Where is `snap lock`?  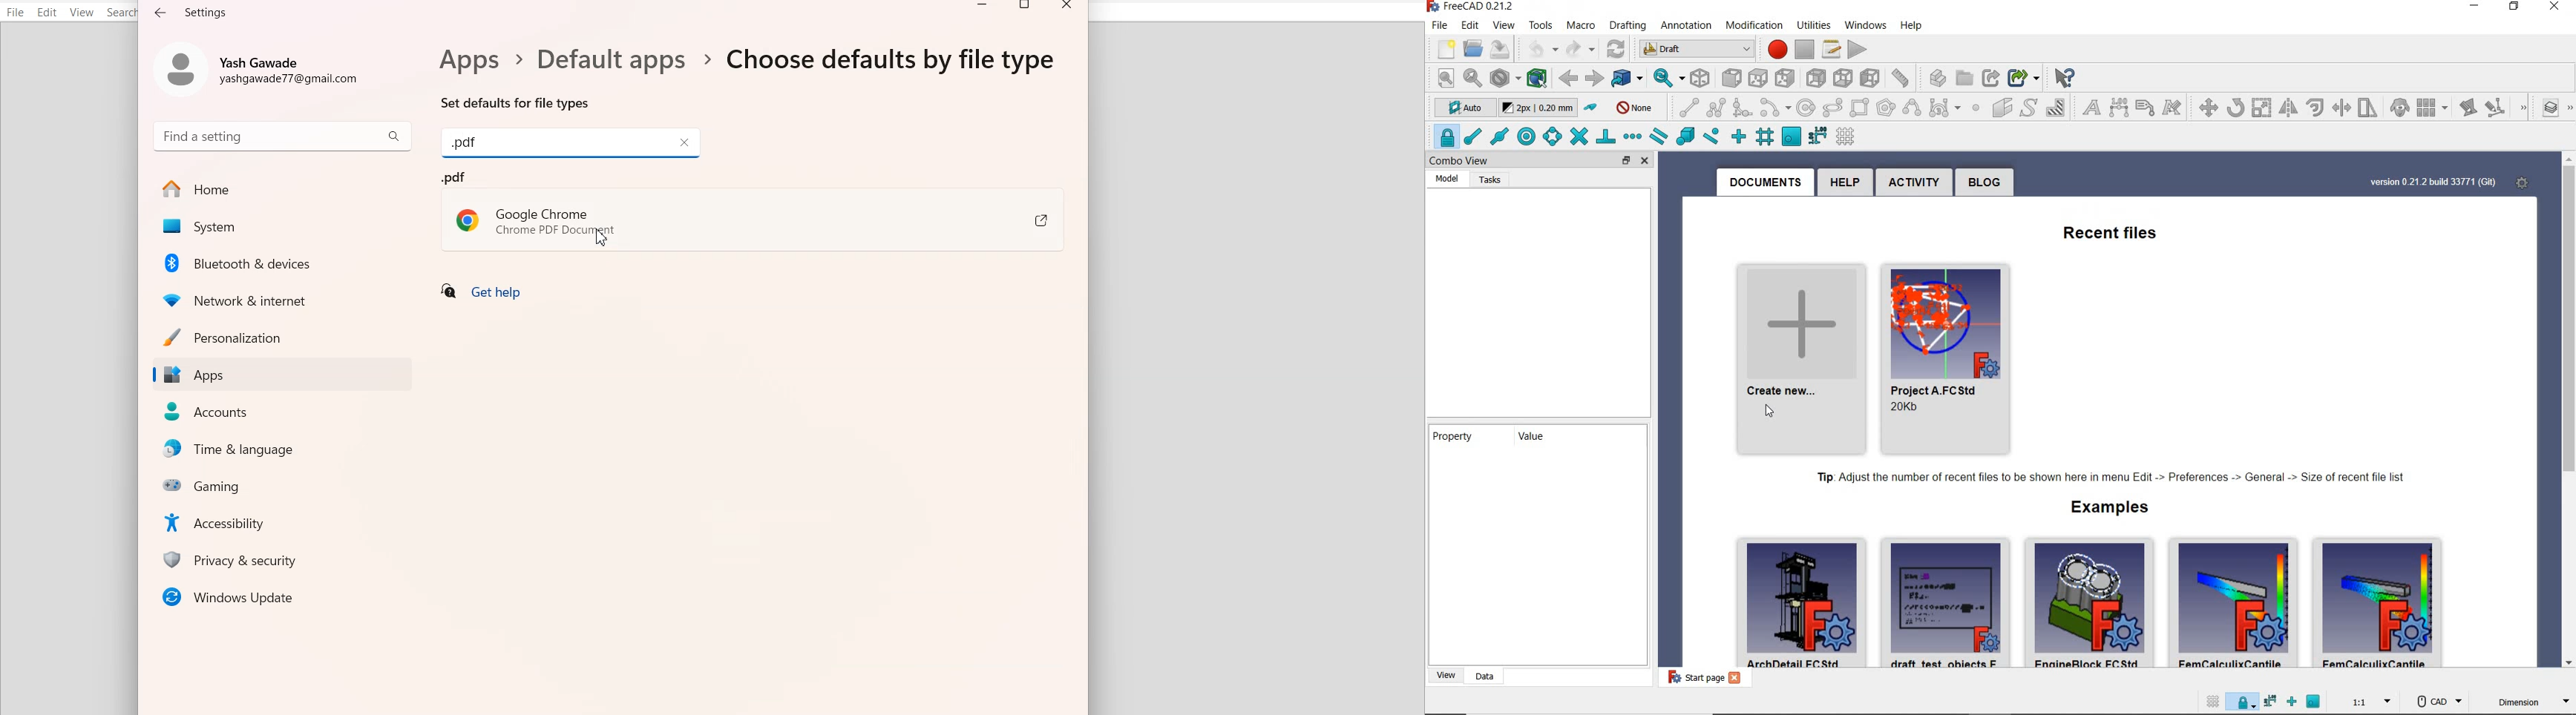 snap lock is located at coordinates (1443, 136).